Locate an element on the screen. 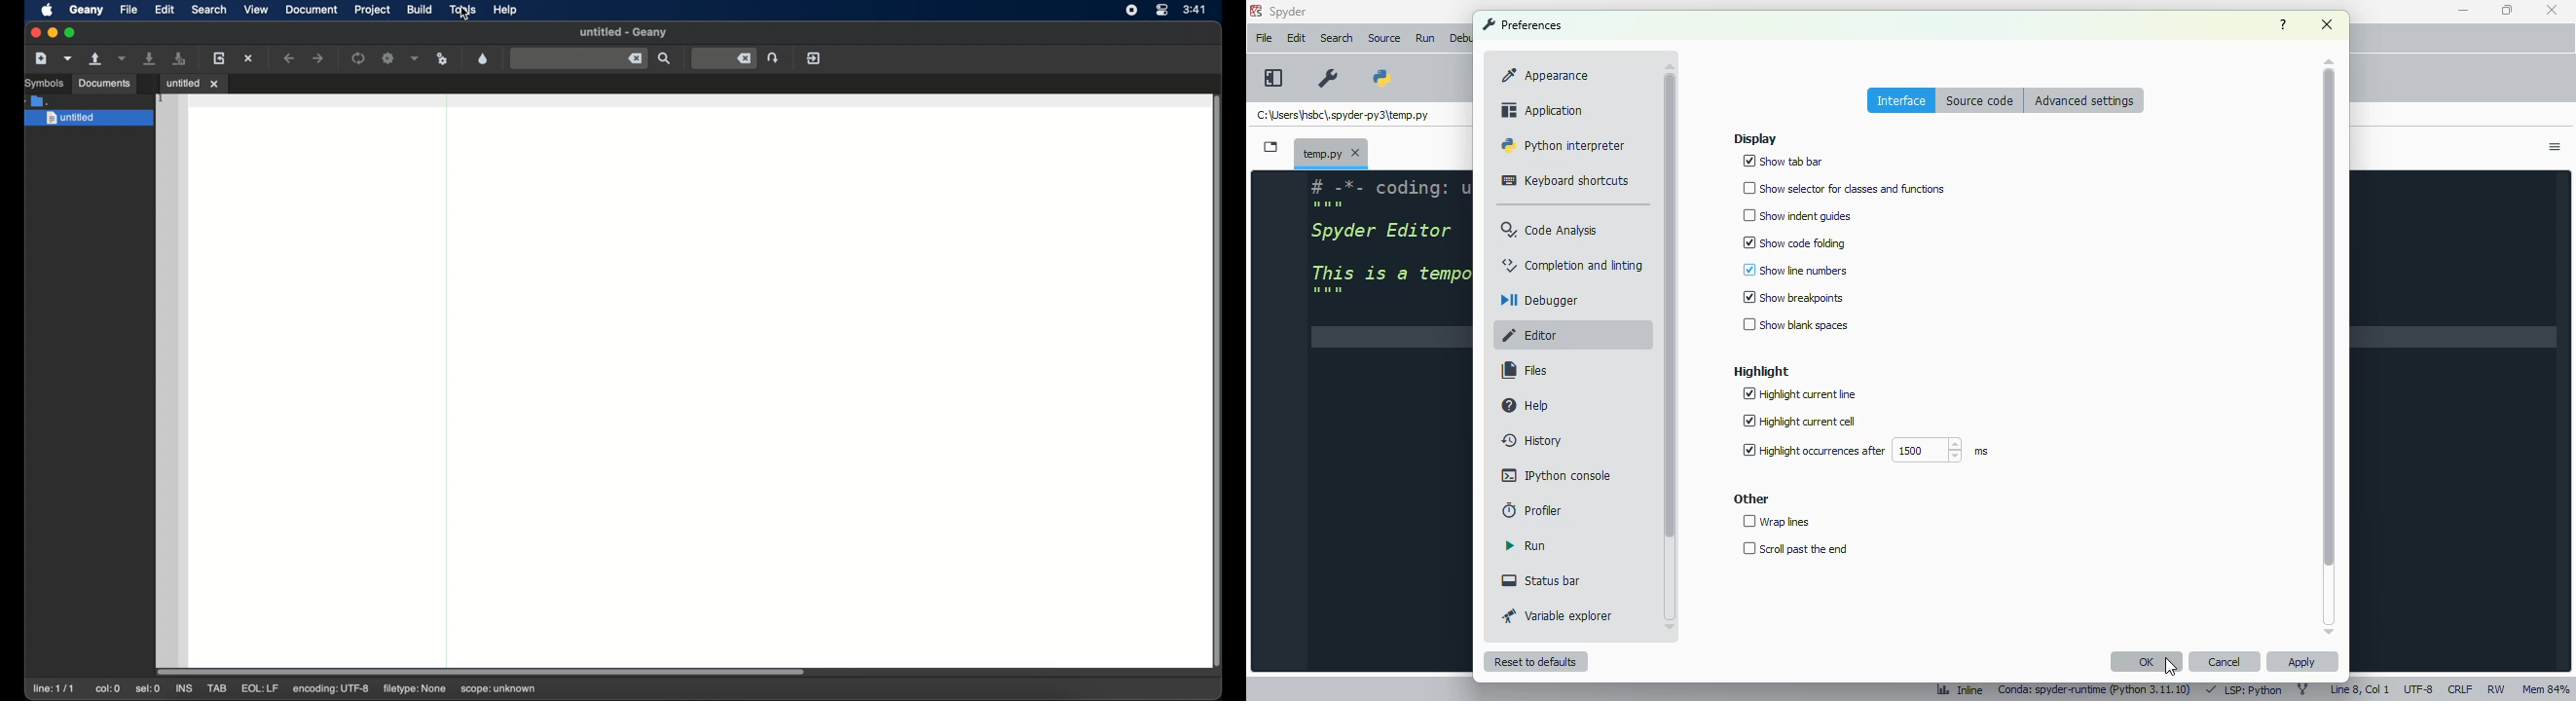  source is located at coordinates (1384, 38).